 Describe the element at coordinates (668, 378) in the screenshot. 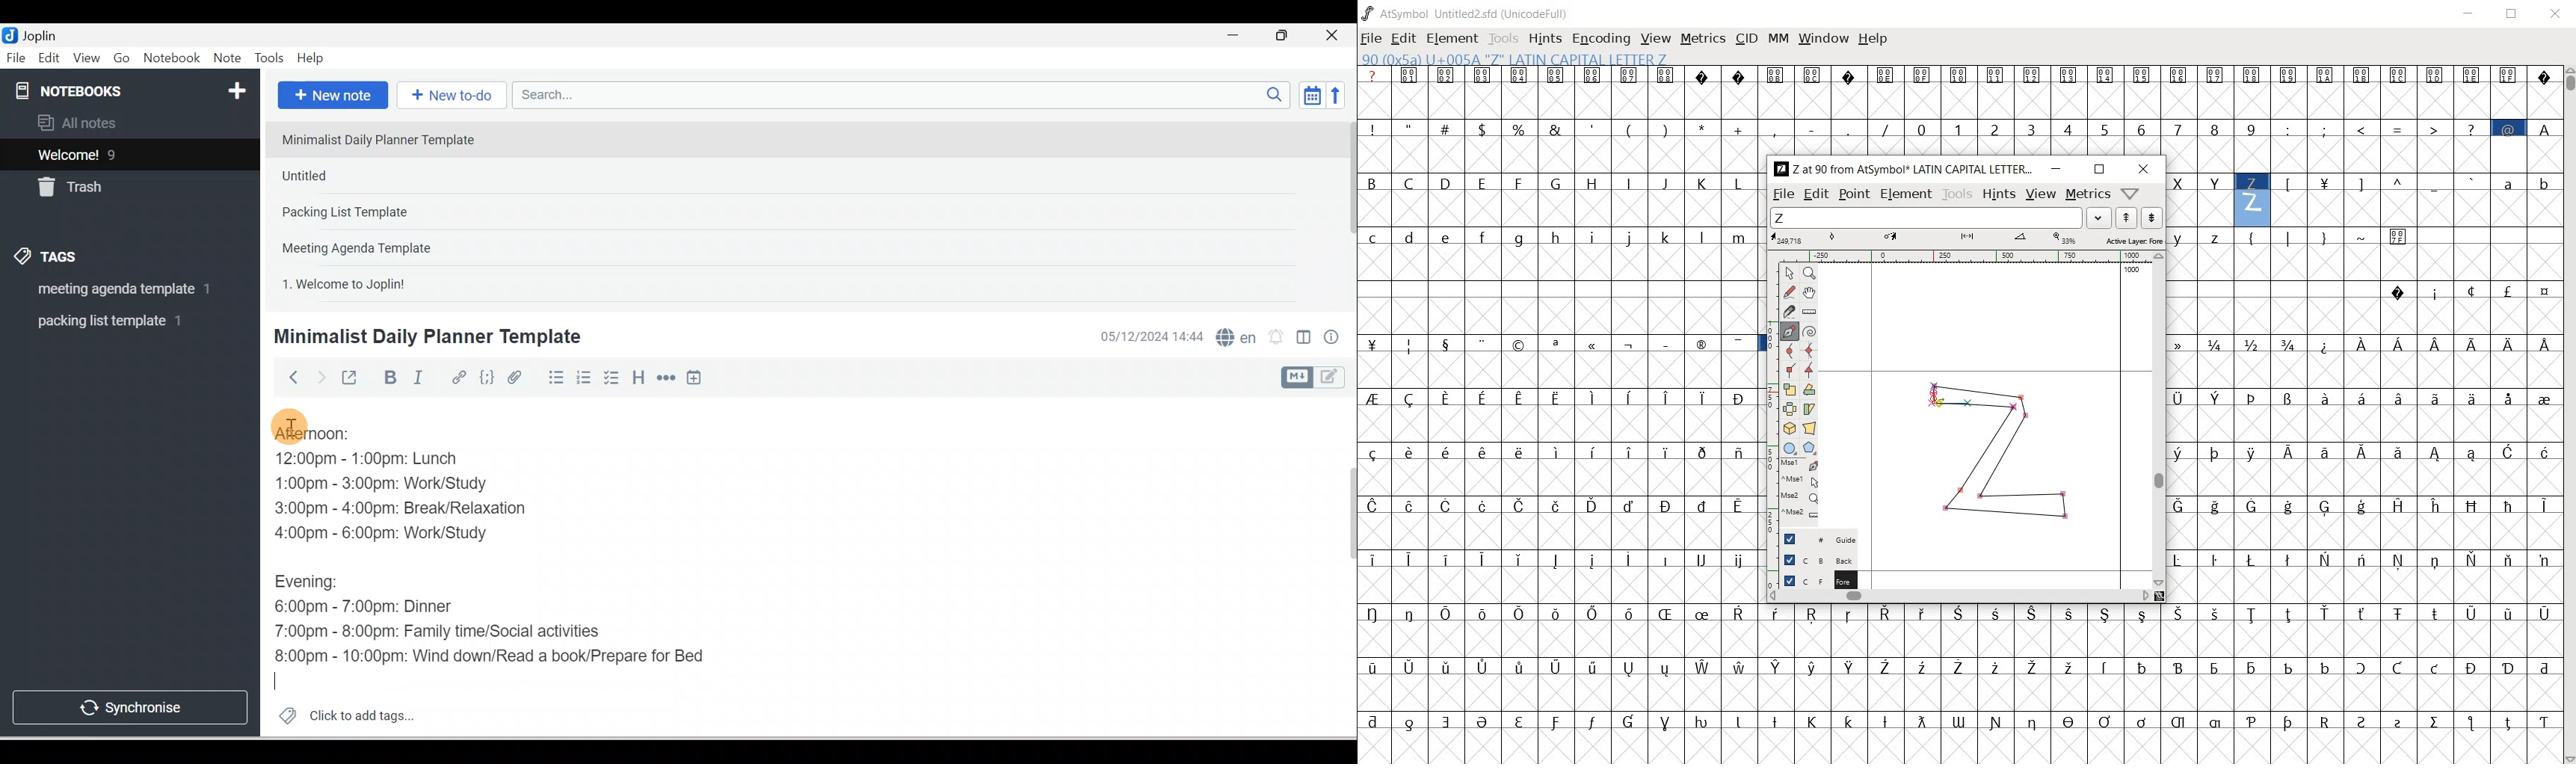

I see `Horizontal rule` at that location.